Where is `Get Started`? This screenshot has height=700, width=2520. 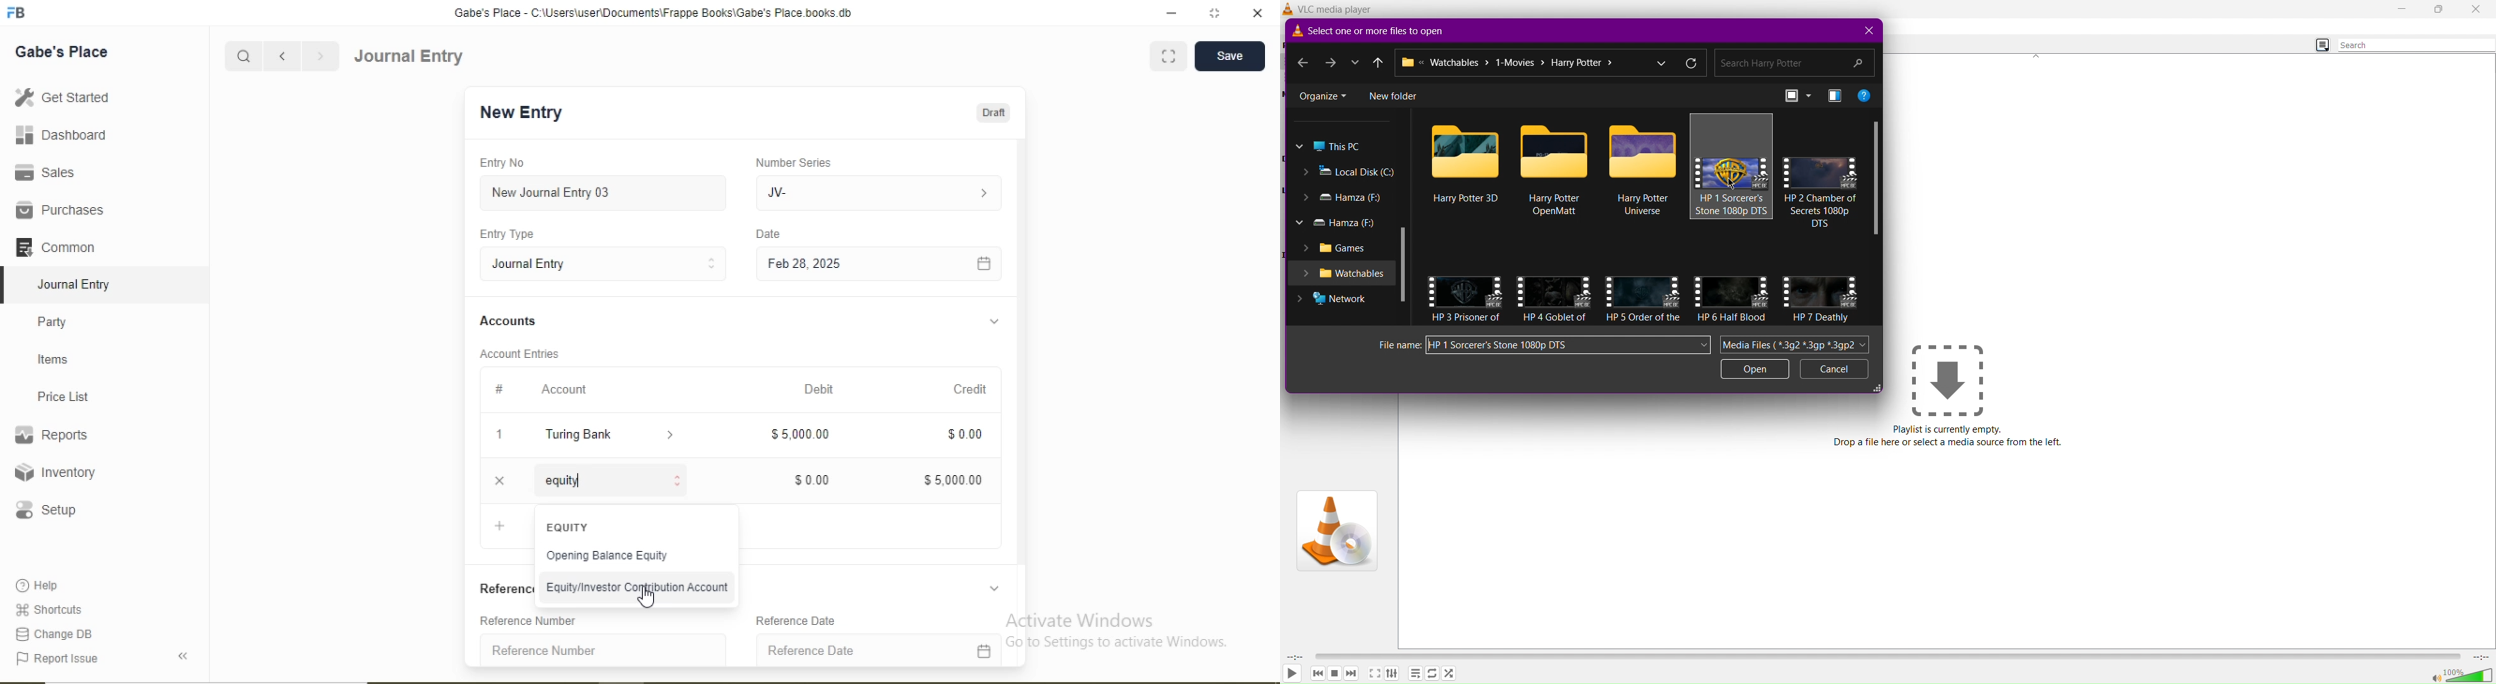 Get Started is located at coordinates (61, 96).